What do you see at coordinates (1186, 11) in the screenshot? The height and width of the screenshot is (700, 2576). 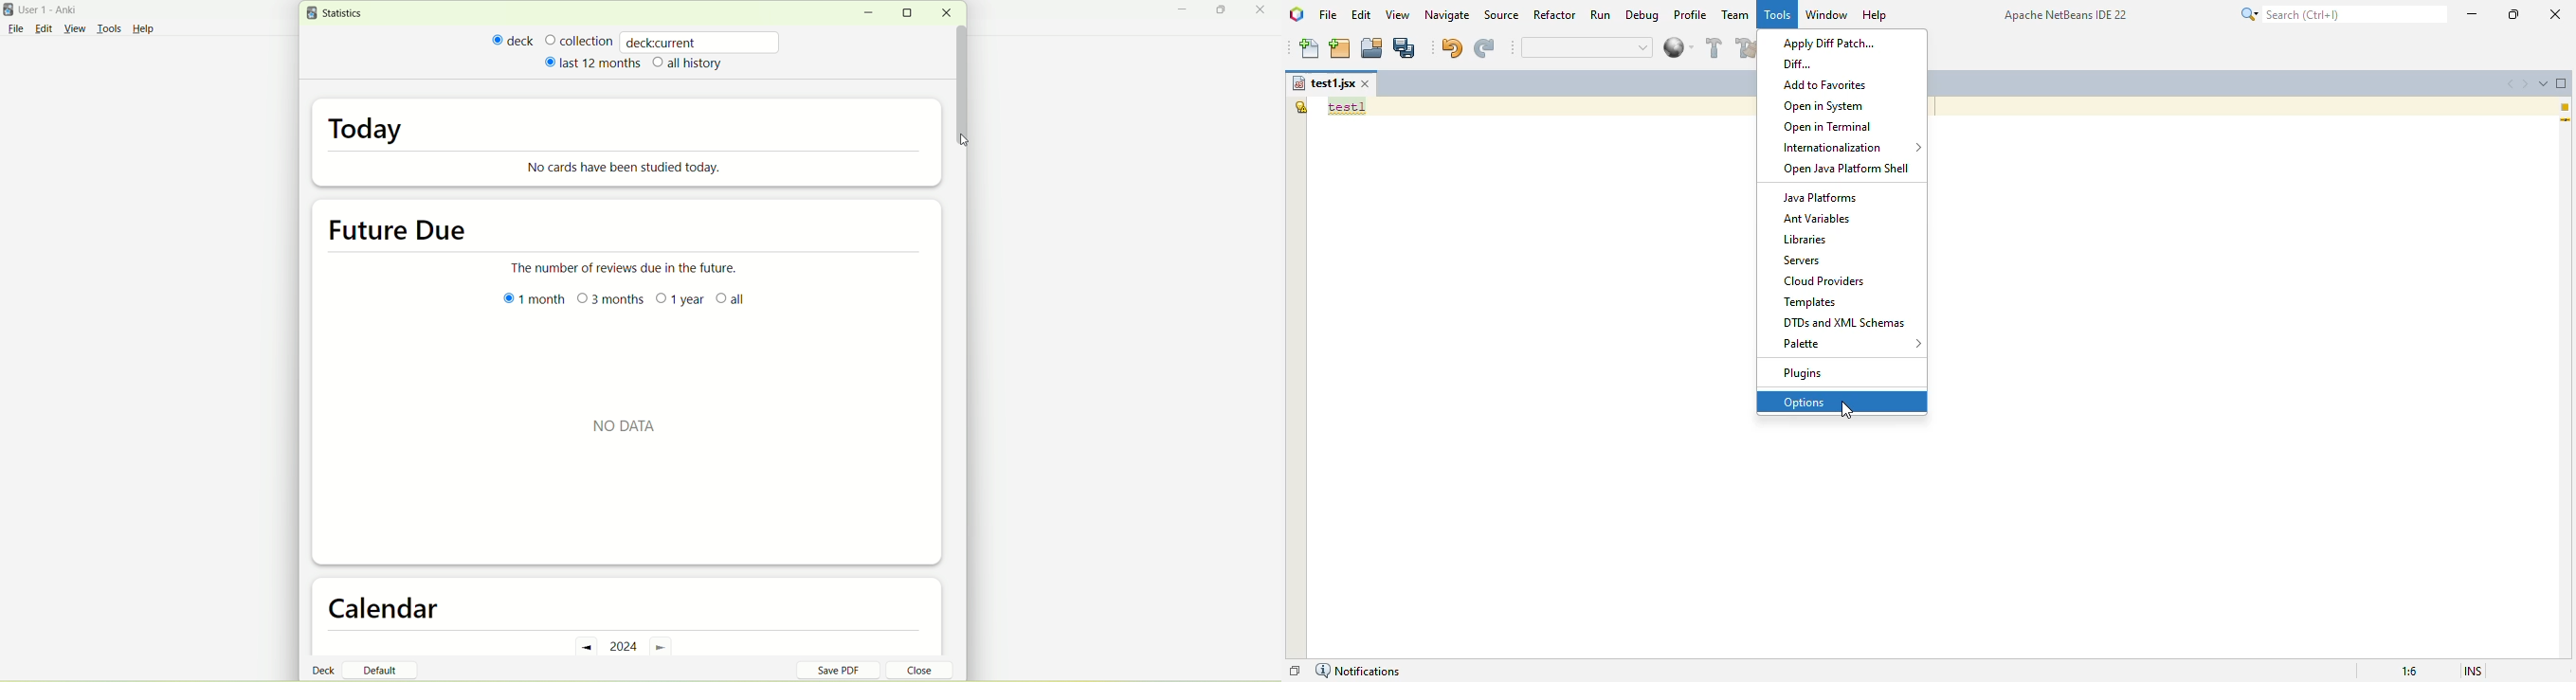 I see `minimize` at bounding box center [1186, 11].